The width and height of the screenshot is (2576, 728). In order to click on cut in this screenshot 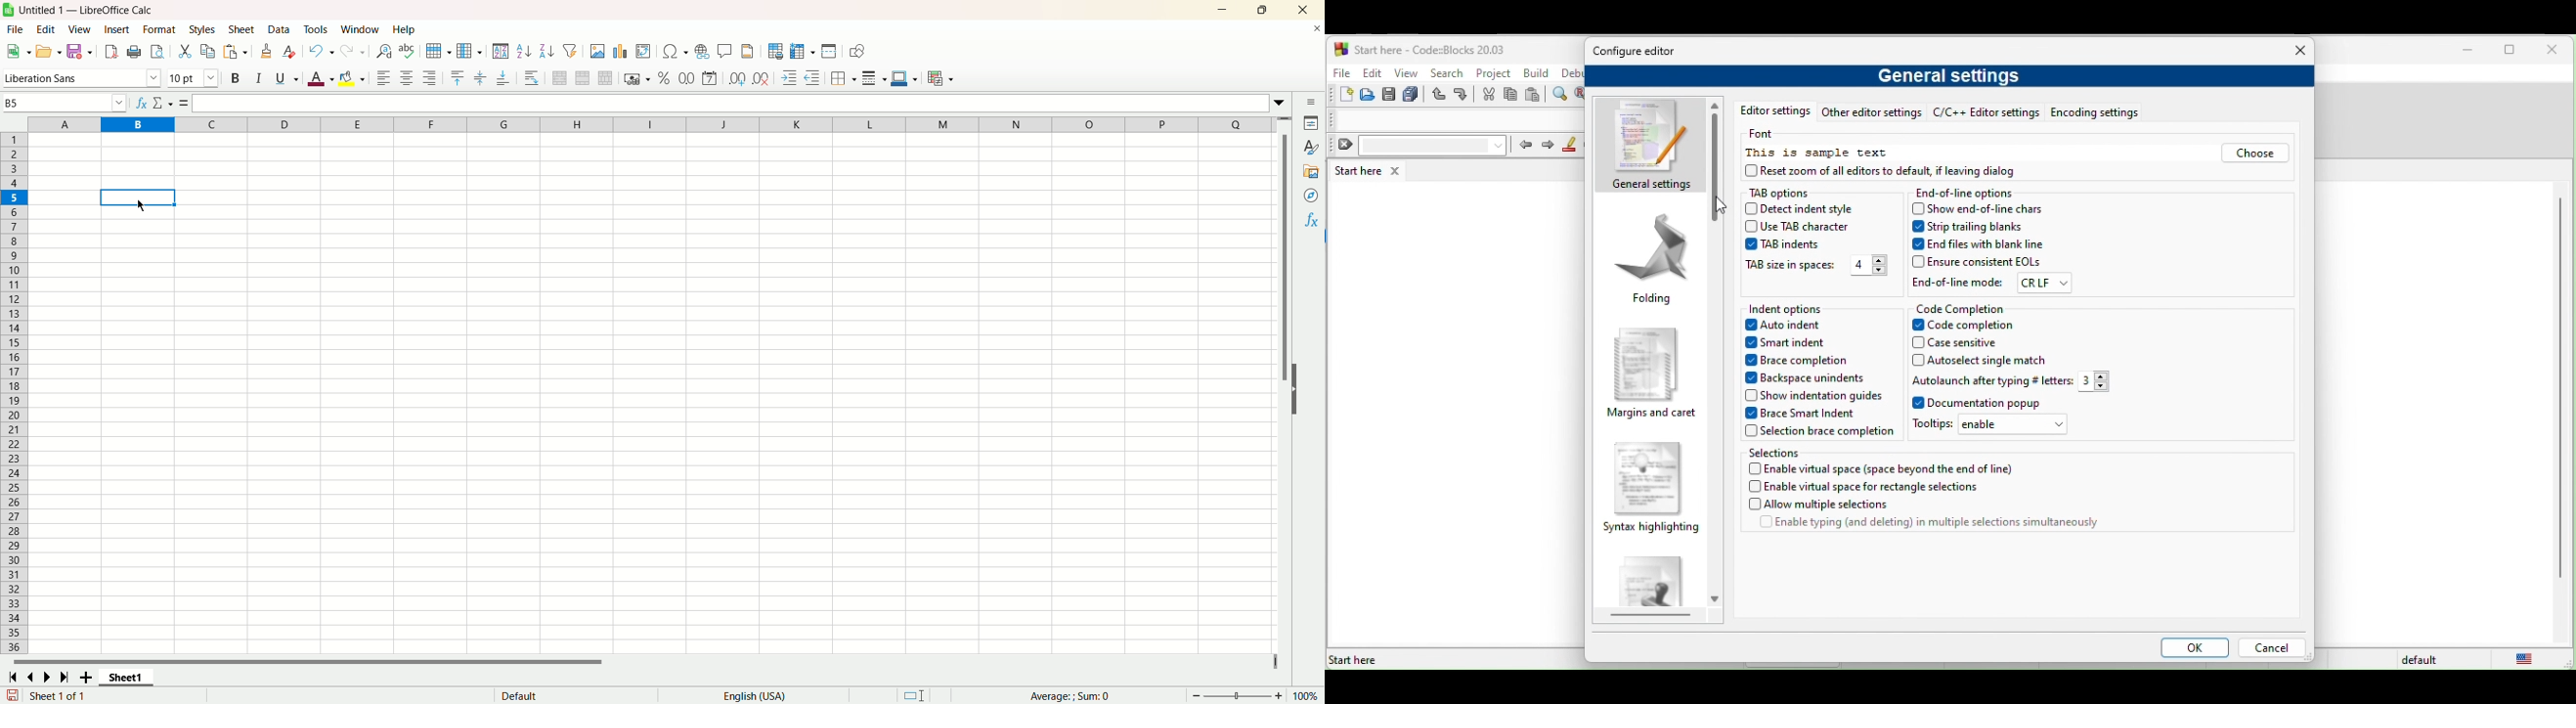, I will do `click(184, 51)`.